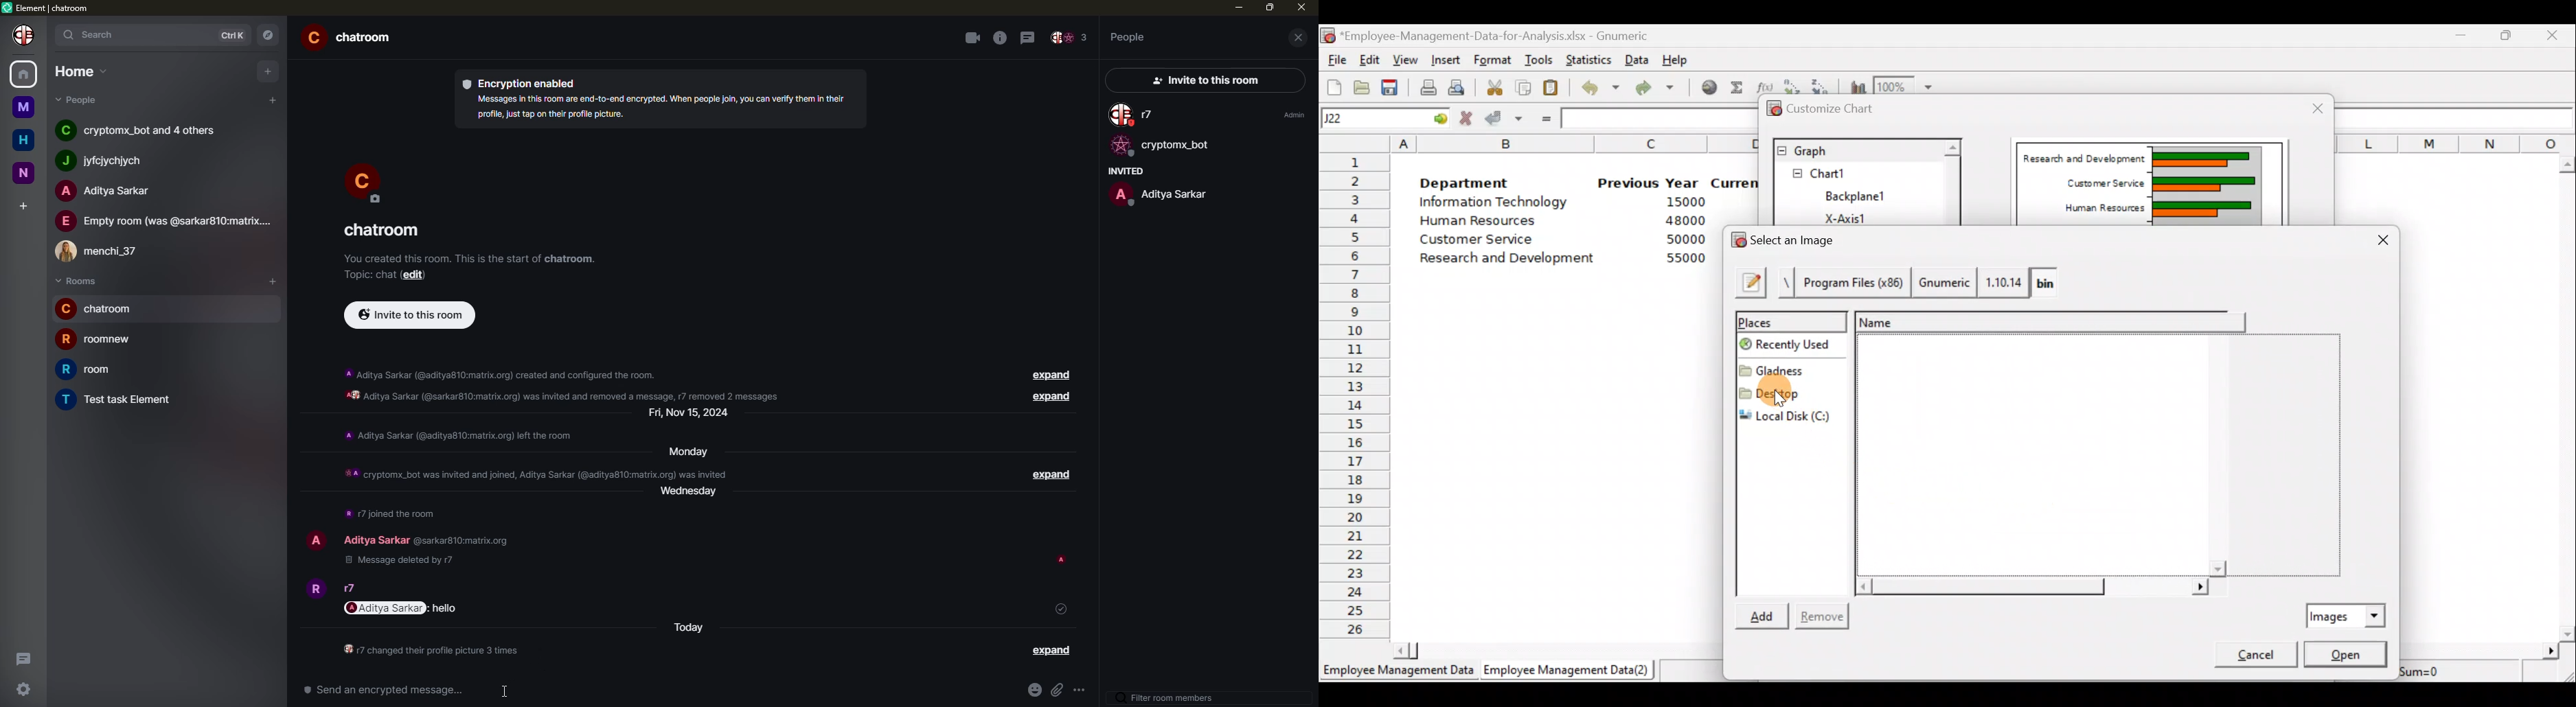 This screenshot has height=728, width=2576. What do you see at coordinates (1302, 38) in the screenshot?
I see `close` at bounding box center [1302, 38].